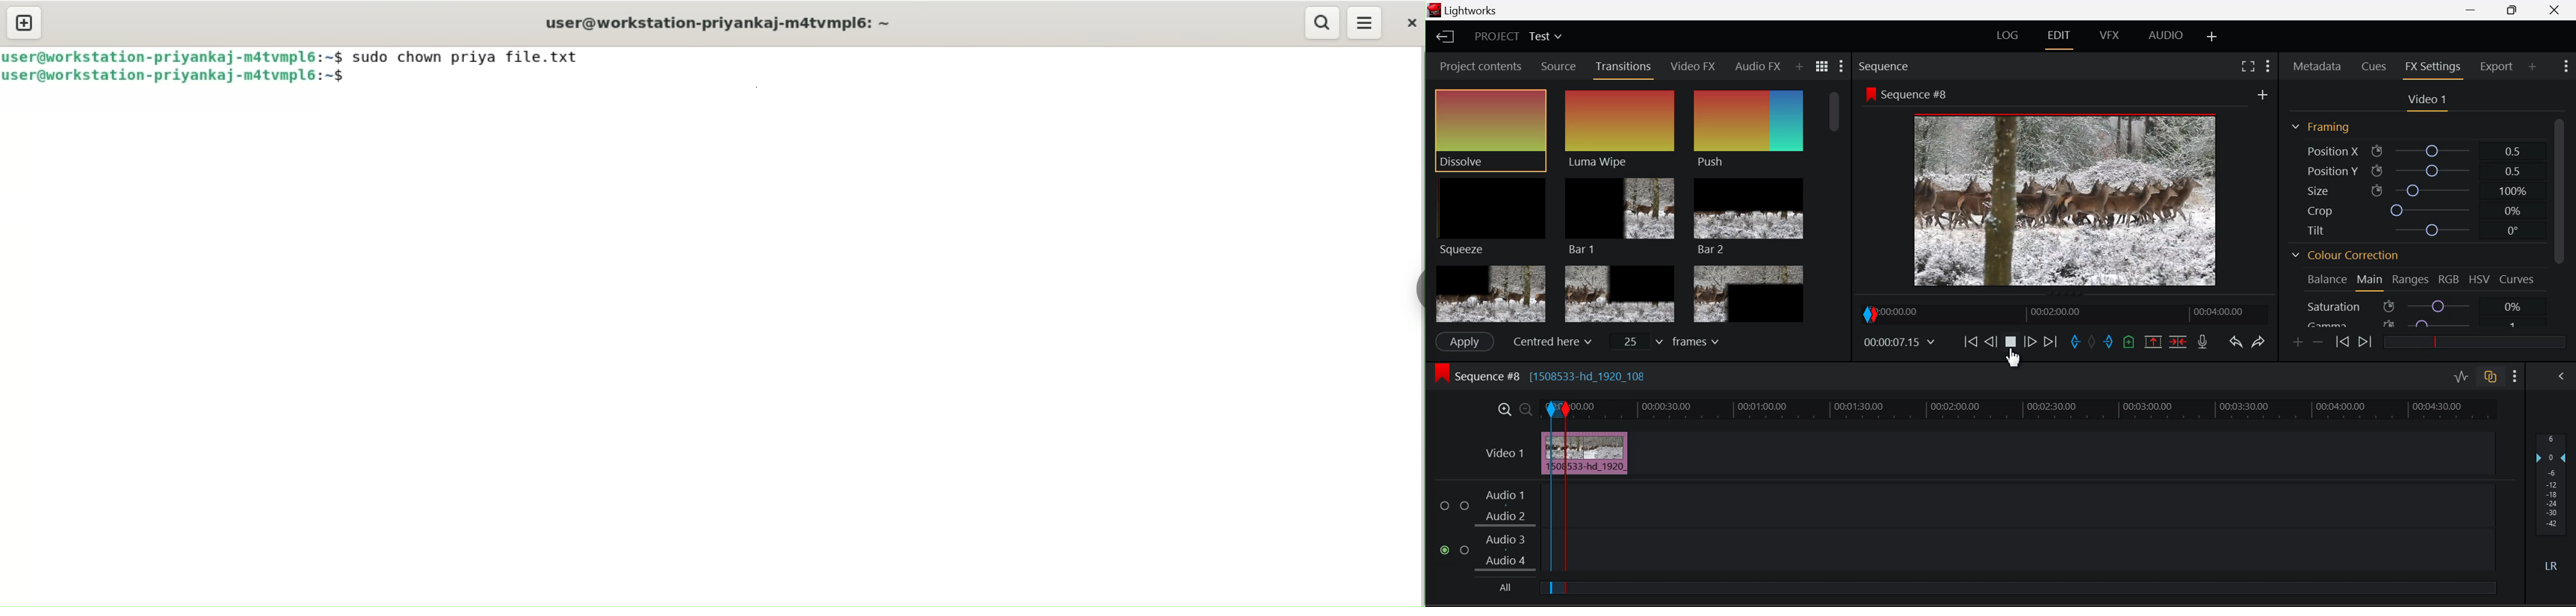  Describe the element at coordinates (1517, 35) in the screenshot. I see `Project Title` at that location.